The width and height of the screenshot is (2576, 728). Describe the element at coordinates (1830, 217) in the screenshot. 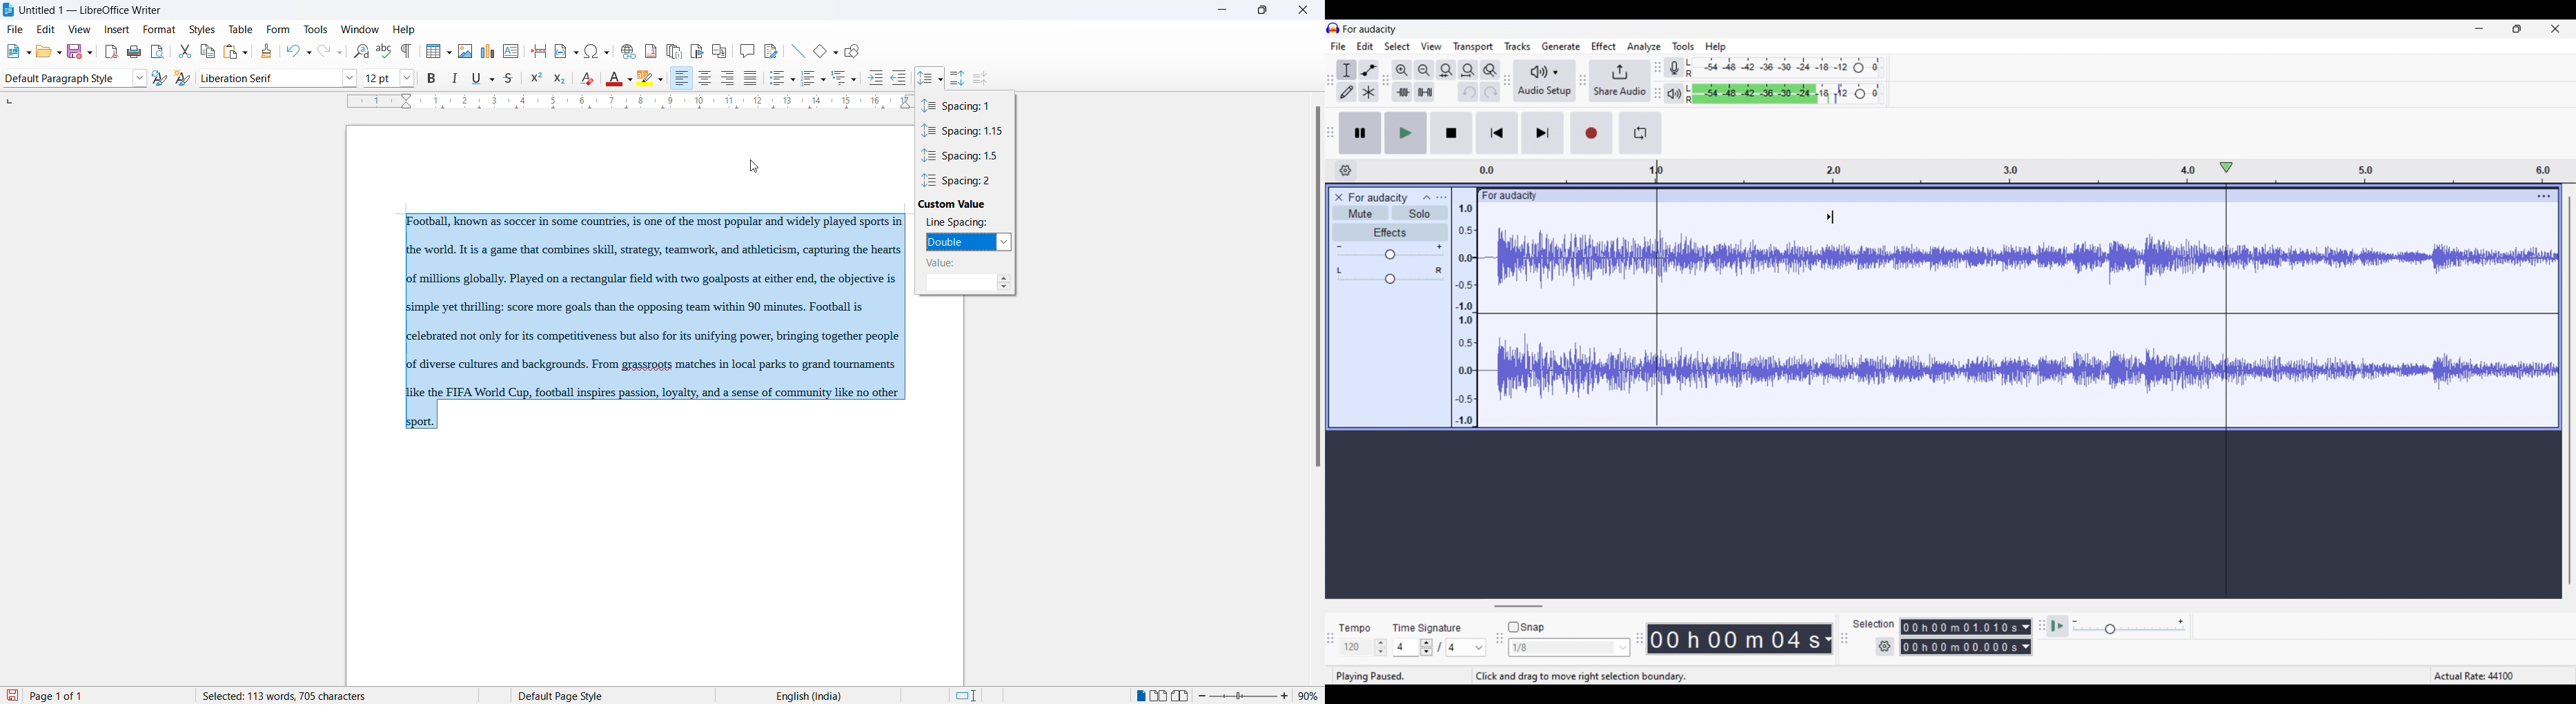

I see `Cursor` at that location.